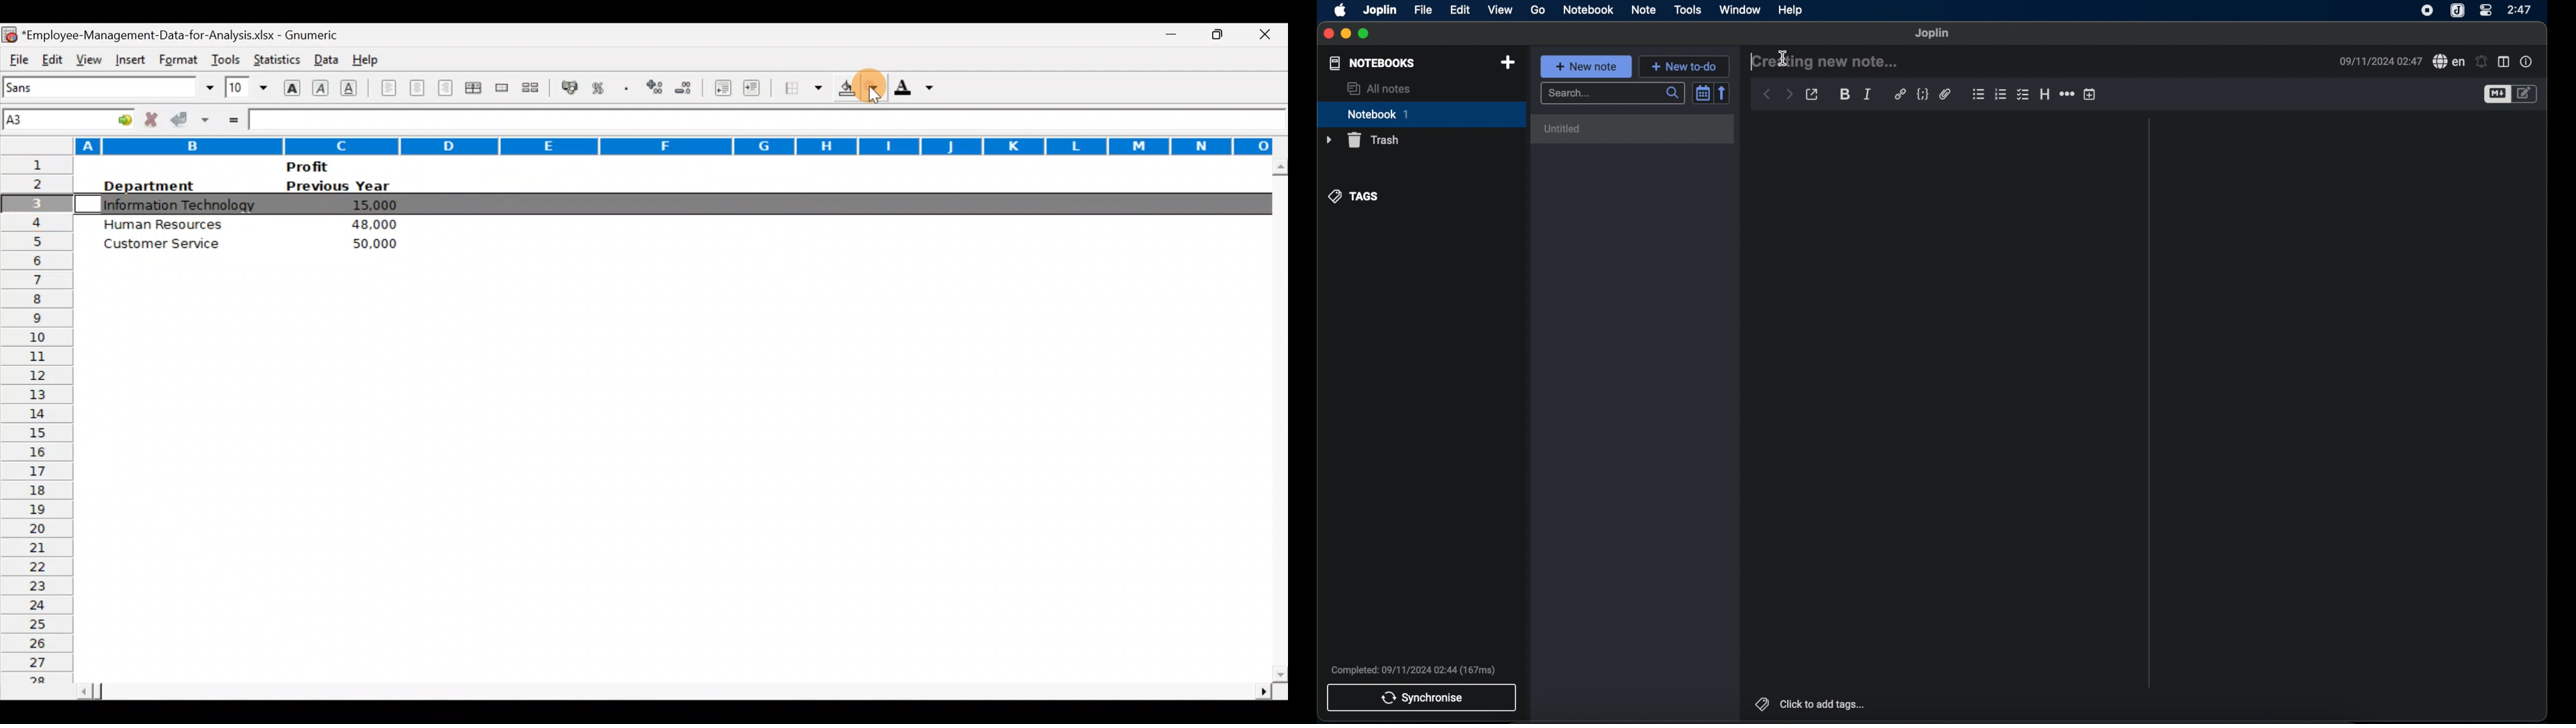 This screenshot has height=728, width=2576. Describe the element at coordinates (1277, 420) in the screenshot. I see `Scroll bar` at that location.